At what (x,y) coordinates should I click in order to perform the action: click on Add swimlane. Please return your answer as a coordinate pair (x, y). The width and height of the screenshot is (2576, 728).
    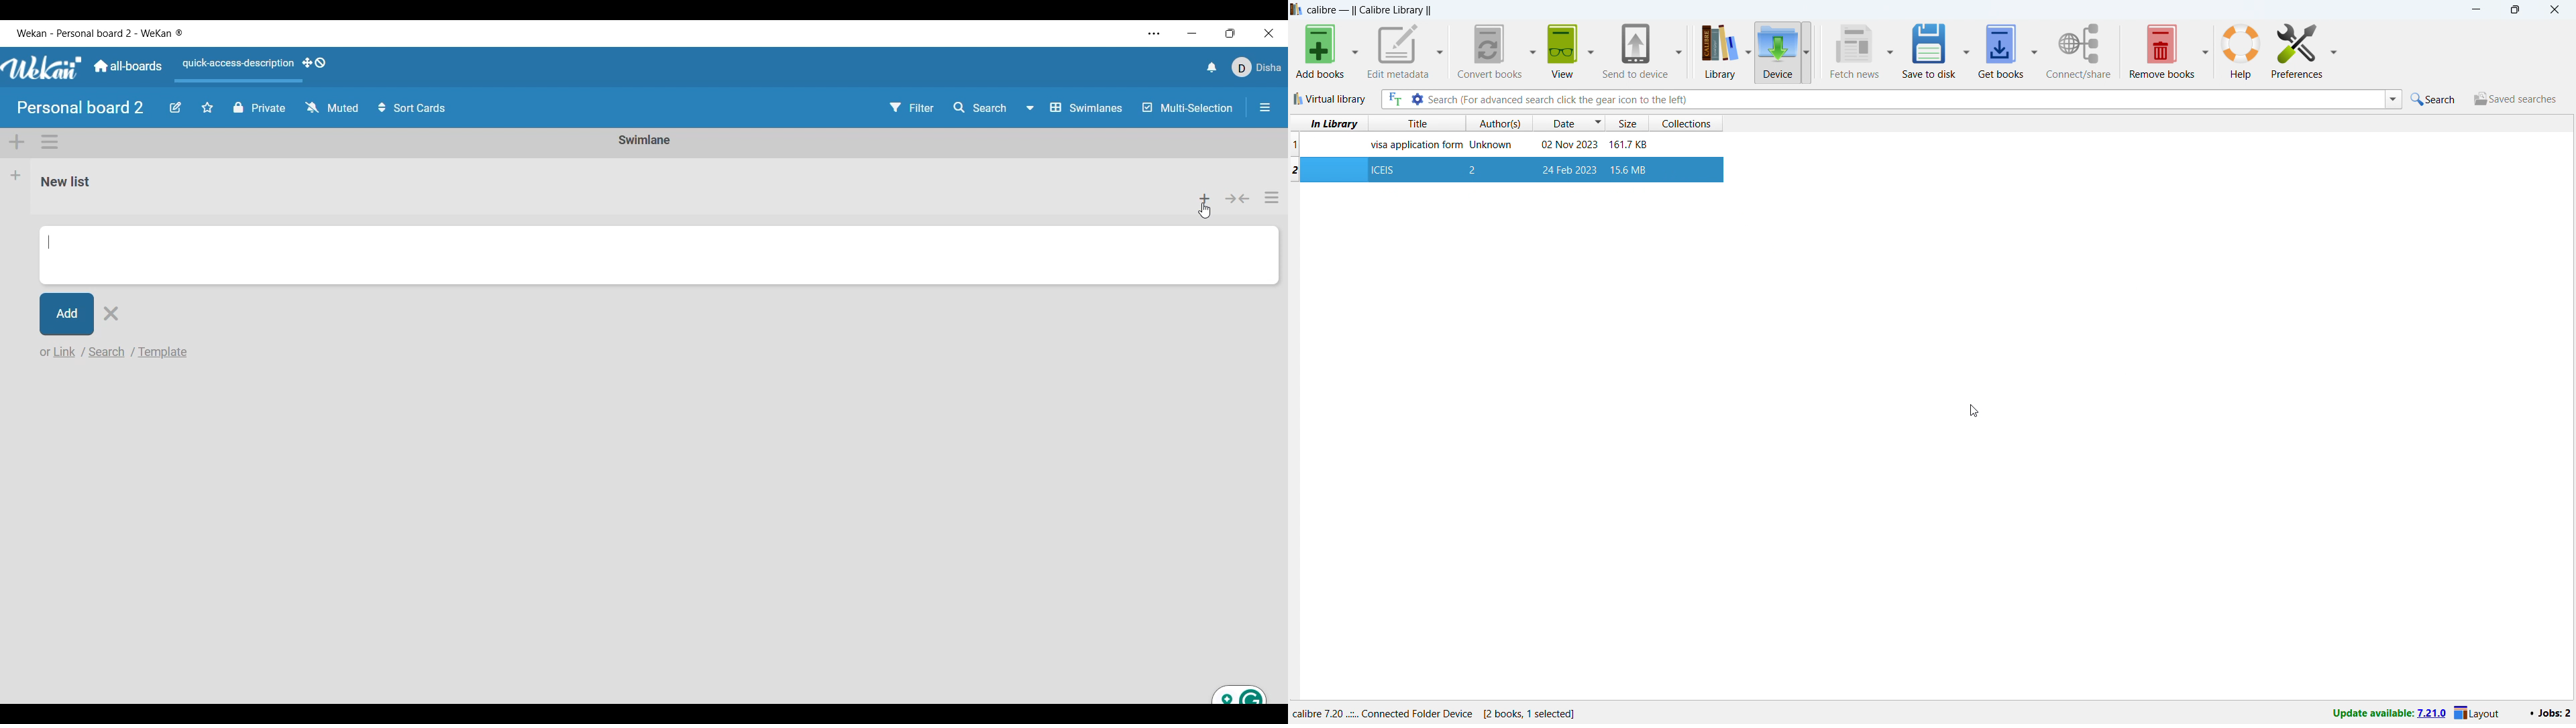
    Looking at the image, I should click on (17, 143).